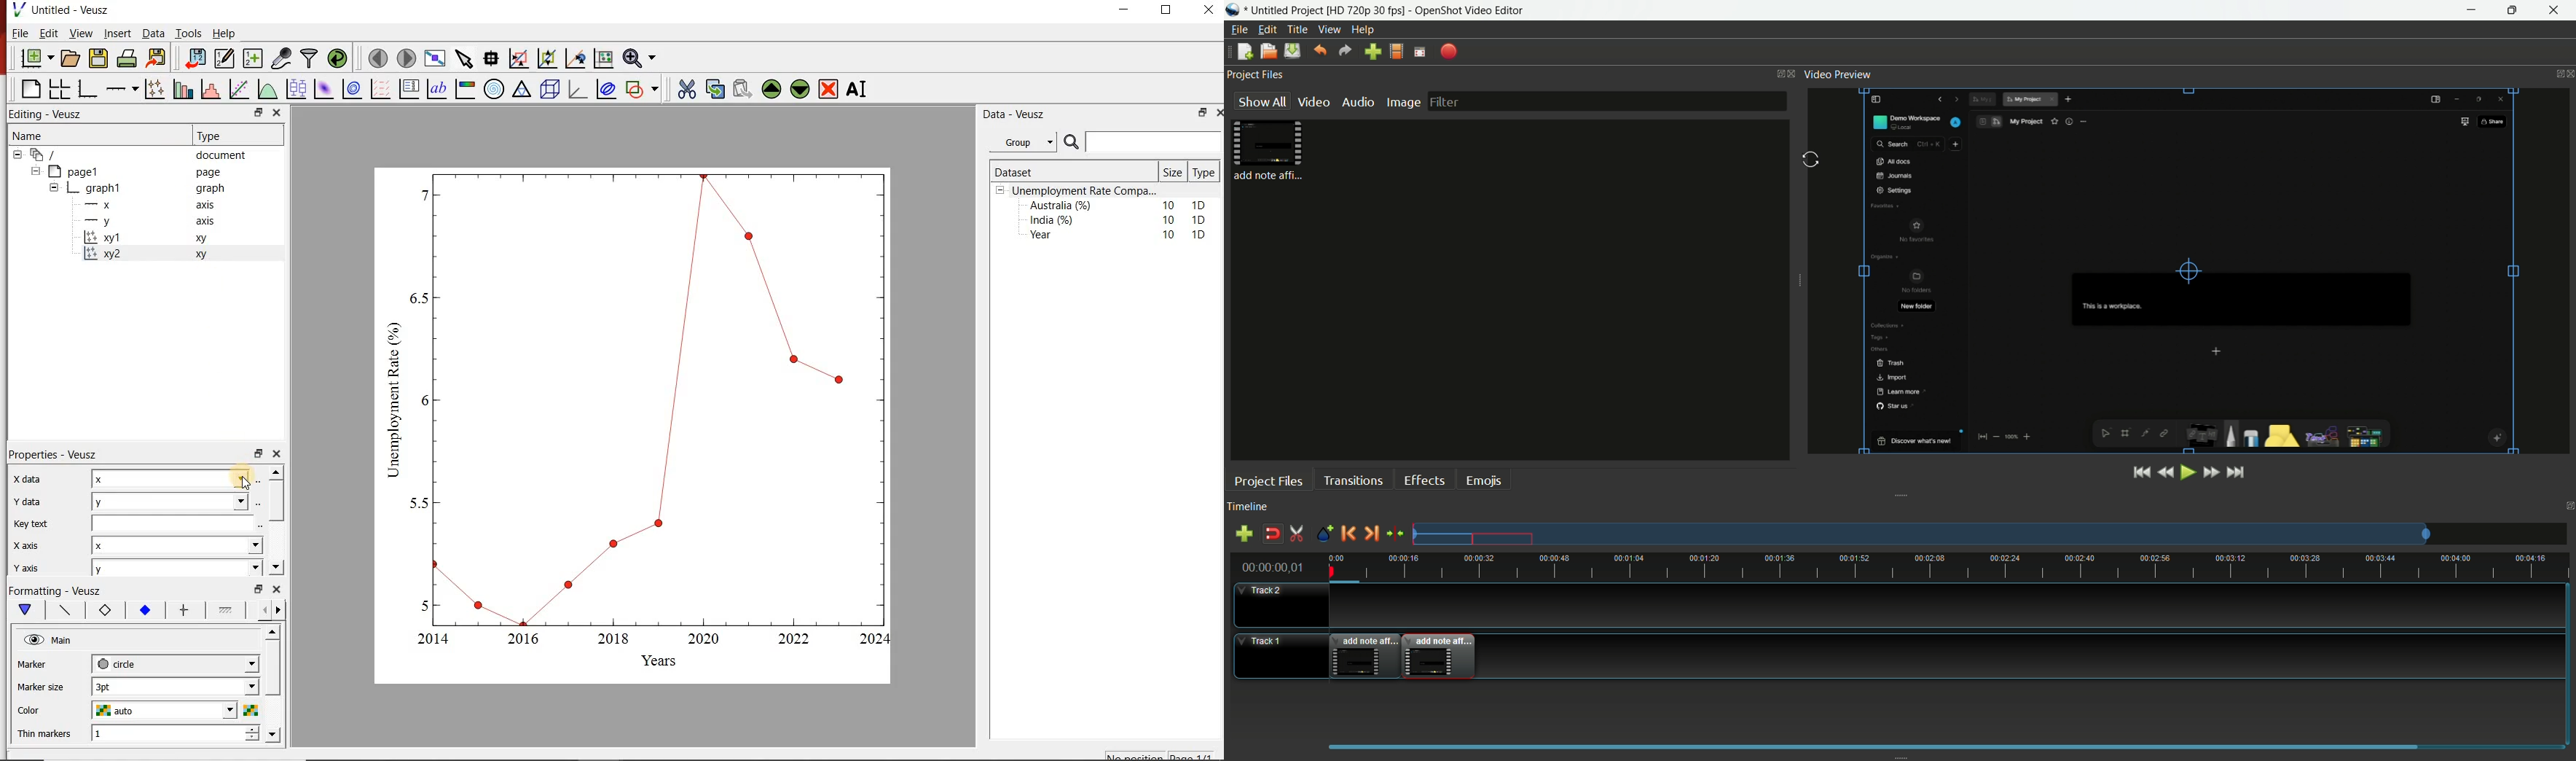 The height and width of the screenshot is (784, 2576). I want to click on reload datasets, so click(338, 58).